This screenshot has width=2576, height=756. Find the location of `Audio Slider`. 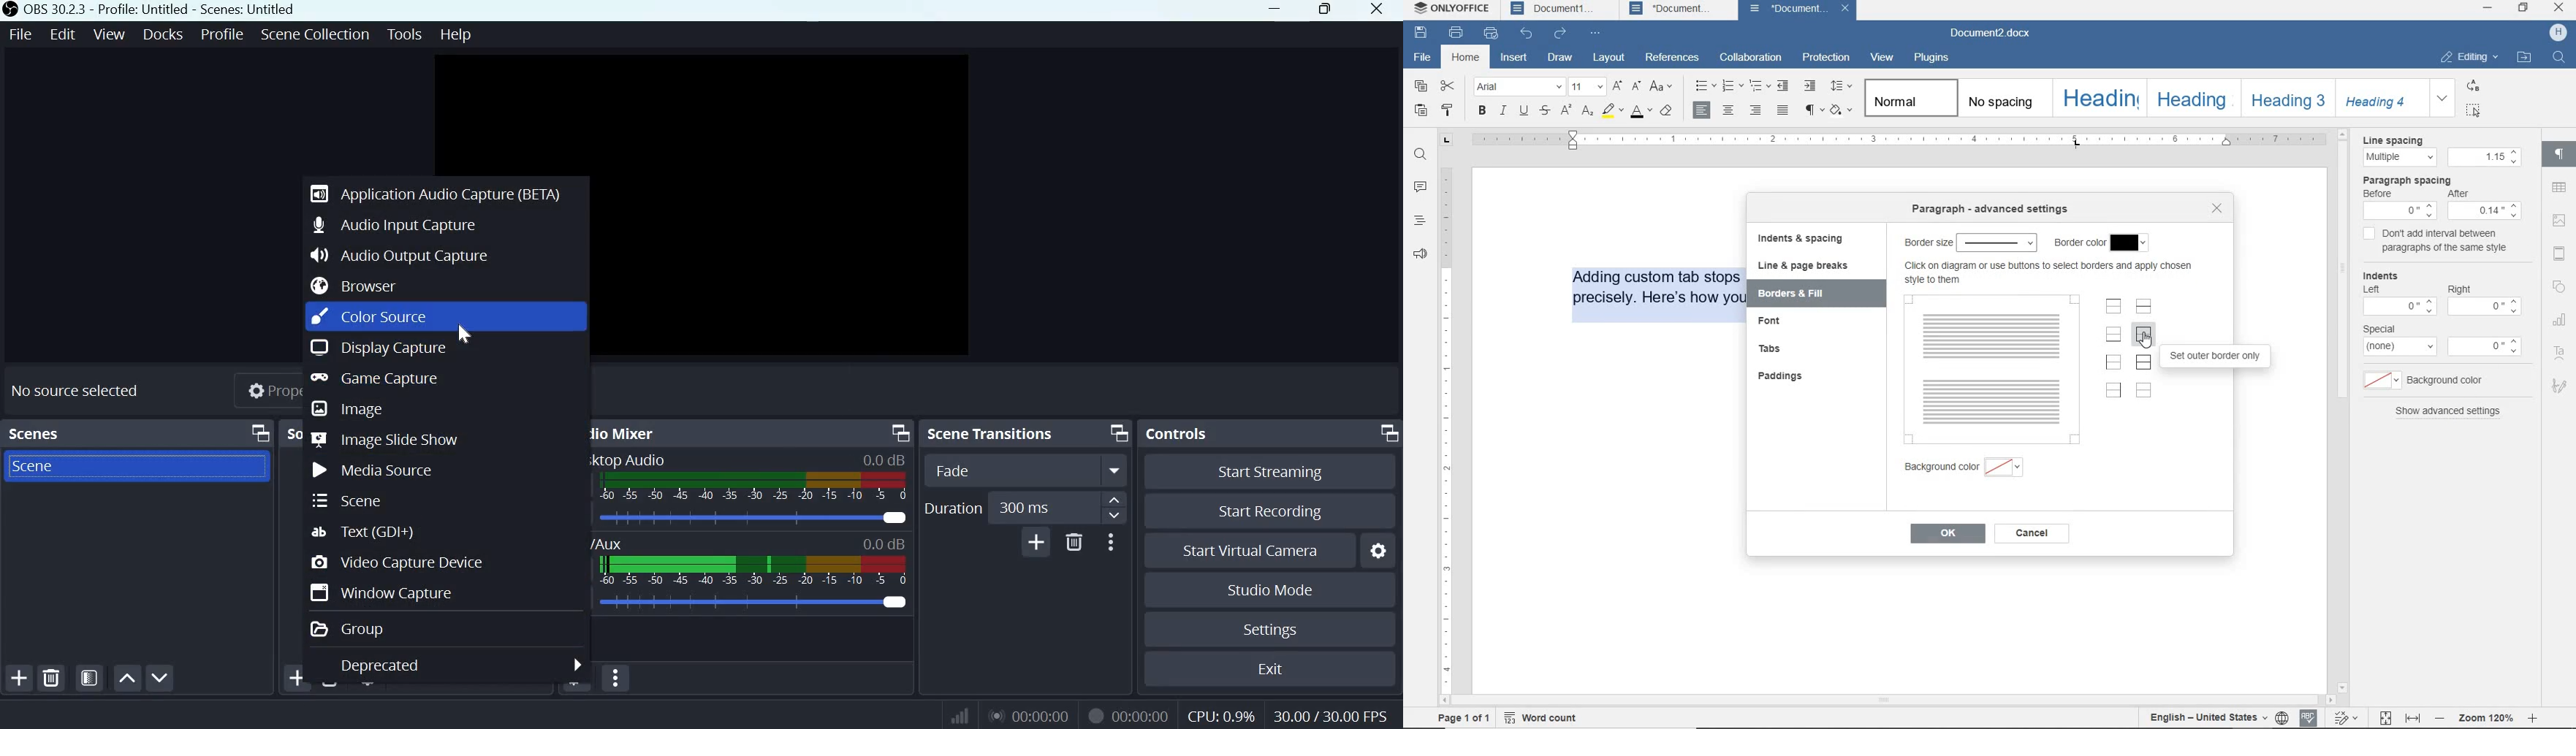

Audio Slider is located at coordinates (894, 600).